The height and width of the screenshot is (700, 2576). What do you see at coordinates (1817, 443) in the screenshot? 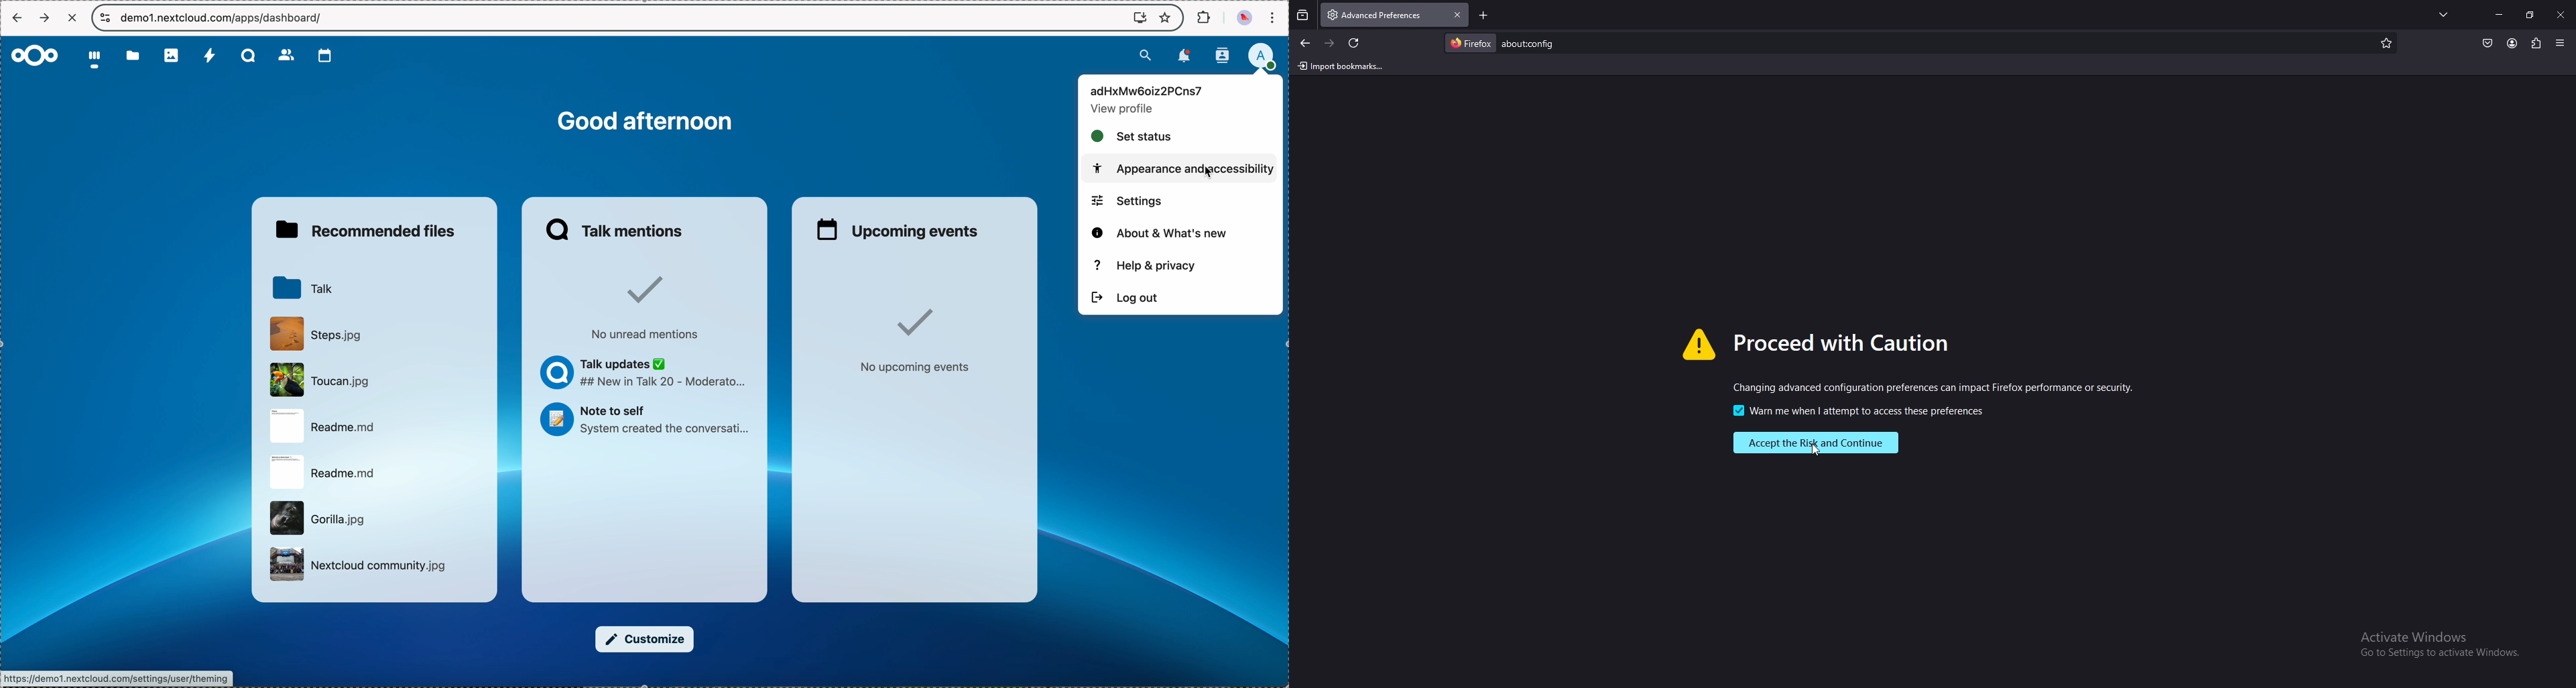
I see `accept risk and continue` at bounding box center [1817, 443].